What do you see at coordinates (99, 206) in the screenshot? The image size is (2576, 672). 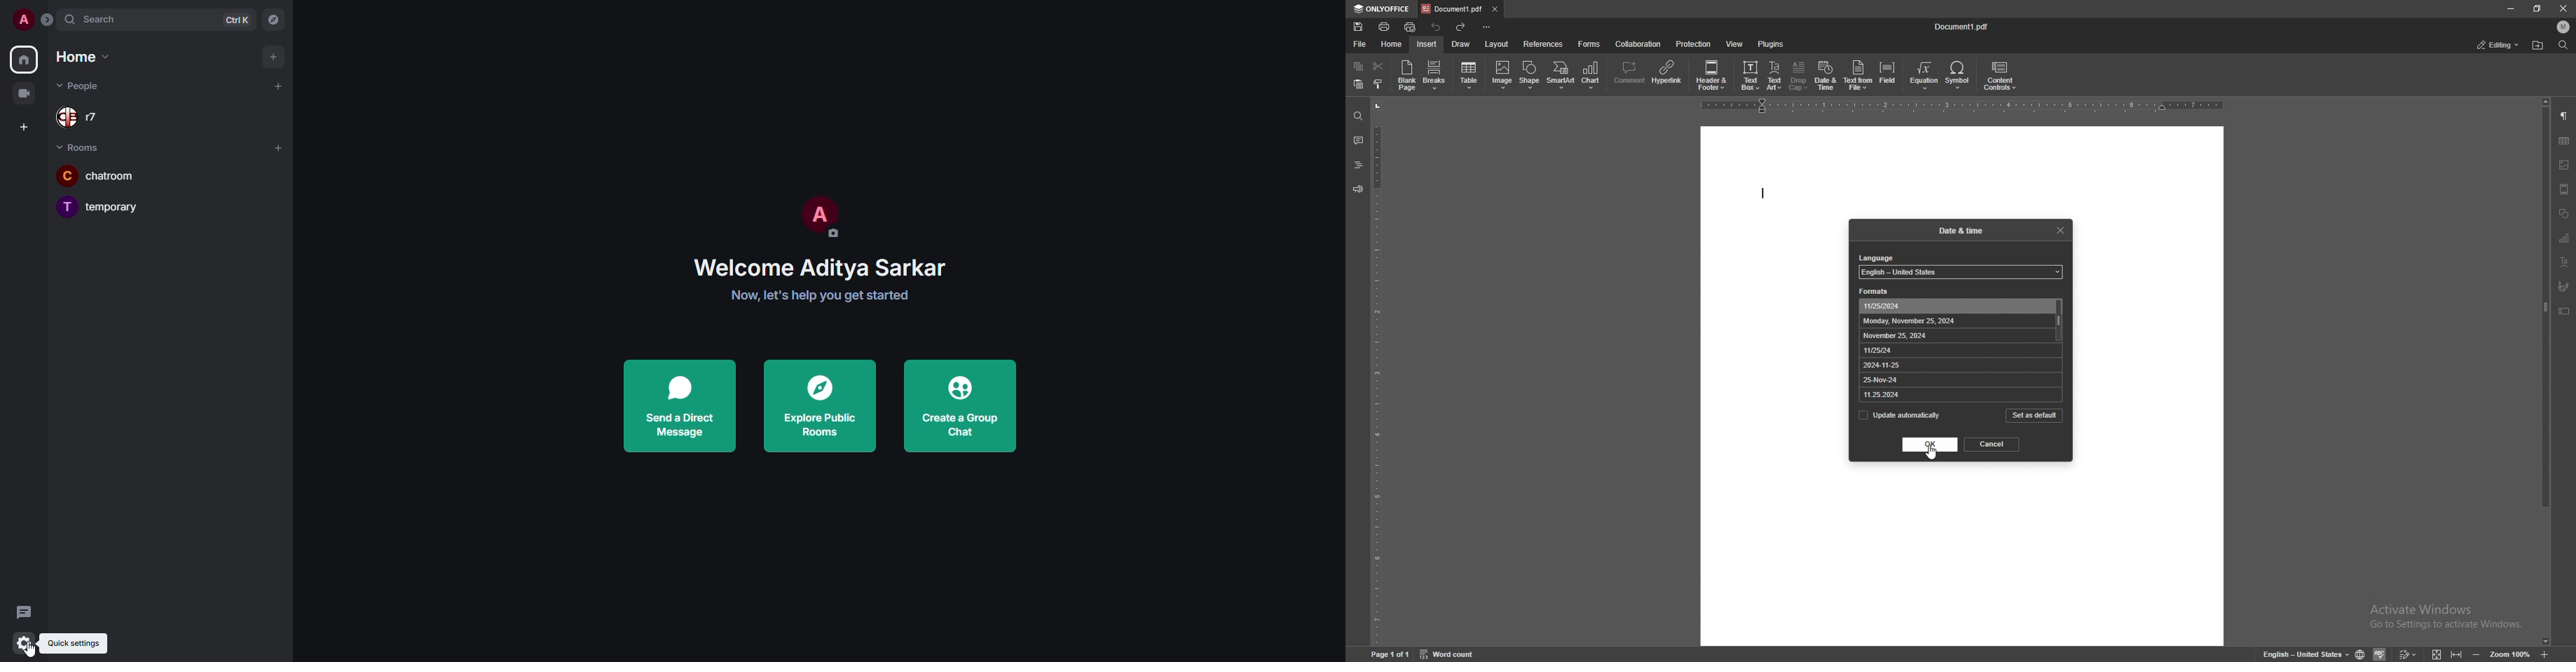 I see `temporary` at bounding box center [99, 206].